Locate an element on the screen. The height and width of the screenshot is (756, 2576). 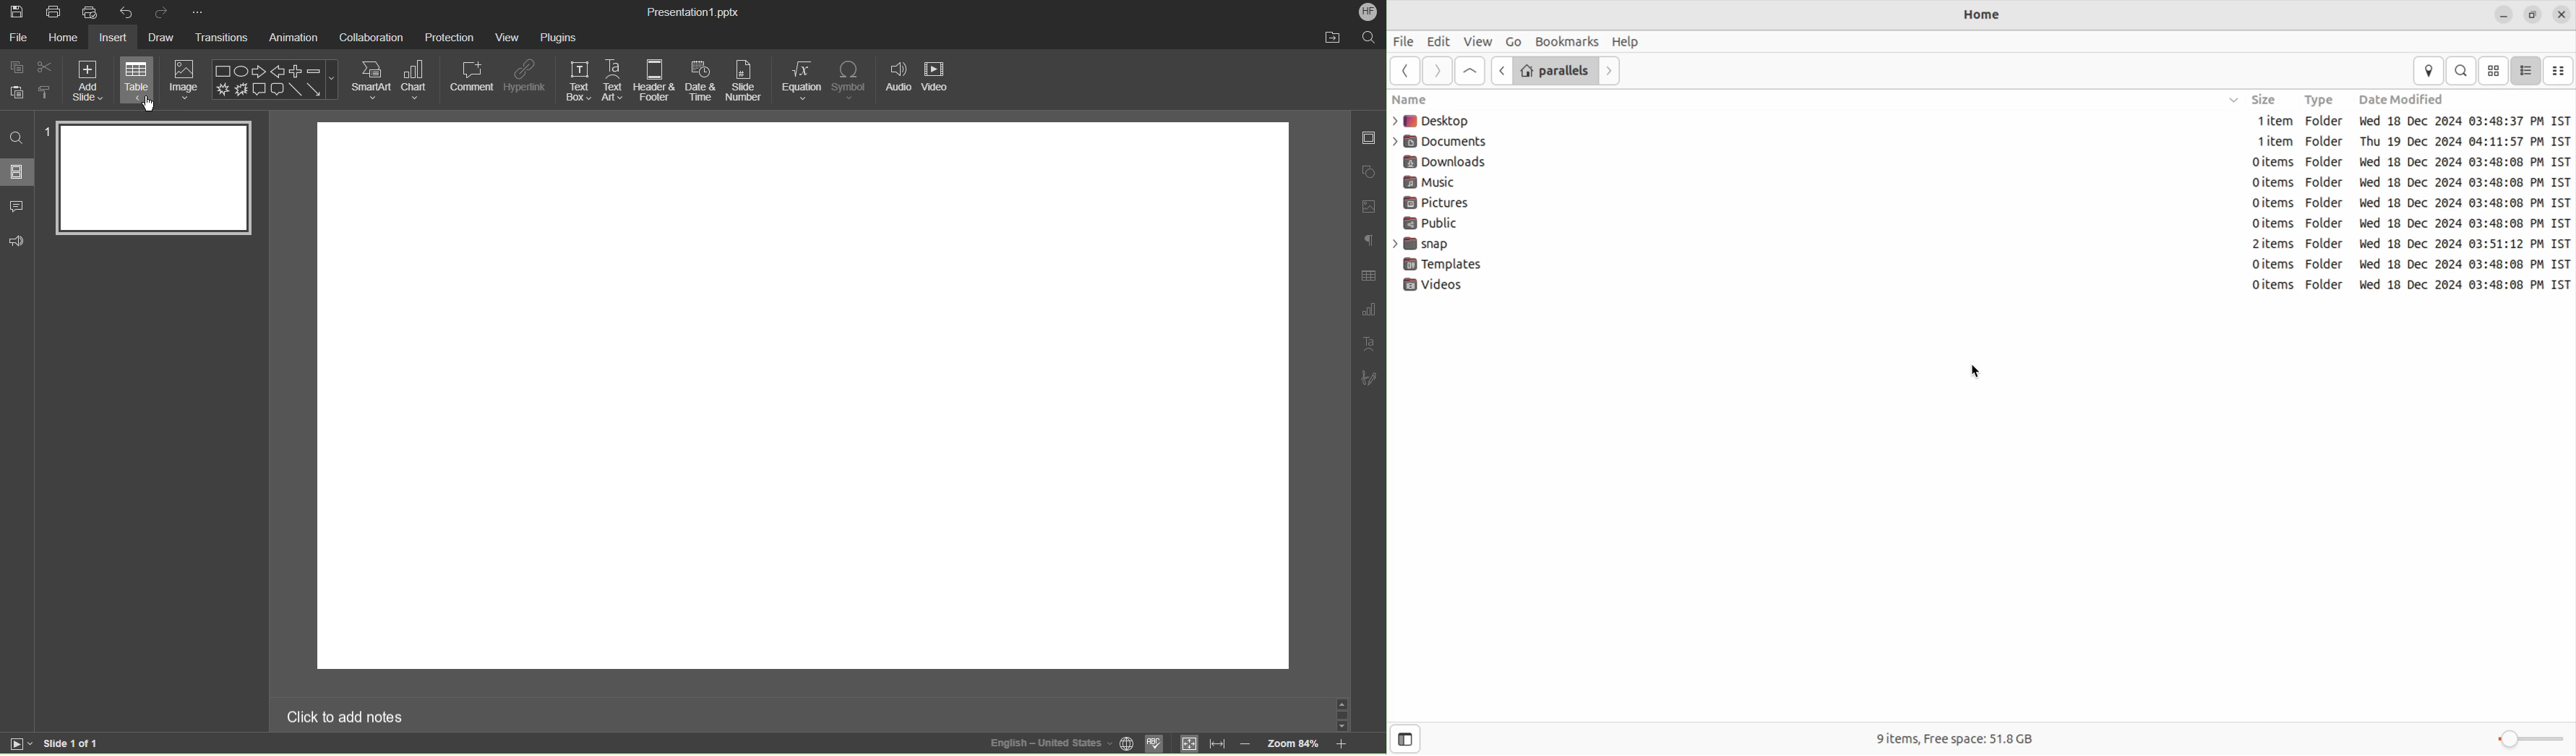
Name is located at coordinates (1442, 99).